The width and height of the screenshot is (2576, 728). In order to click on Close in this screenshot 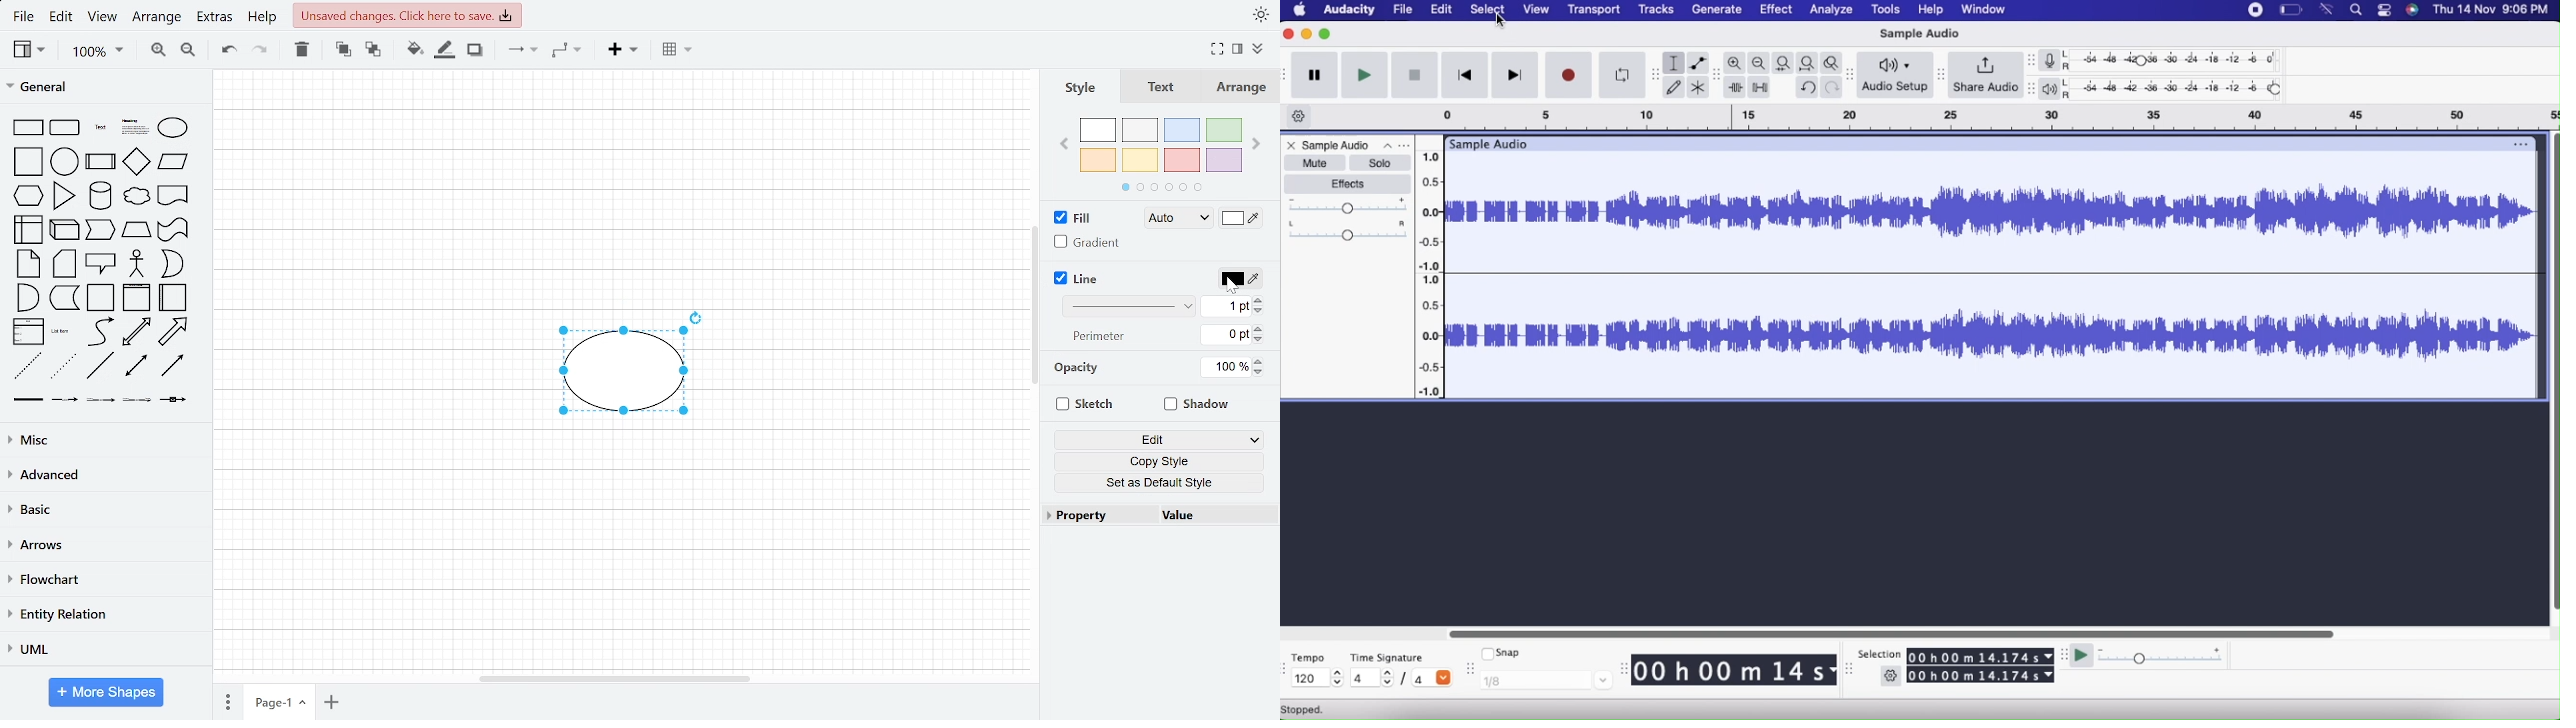, I will do `click(1292, 146)`.